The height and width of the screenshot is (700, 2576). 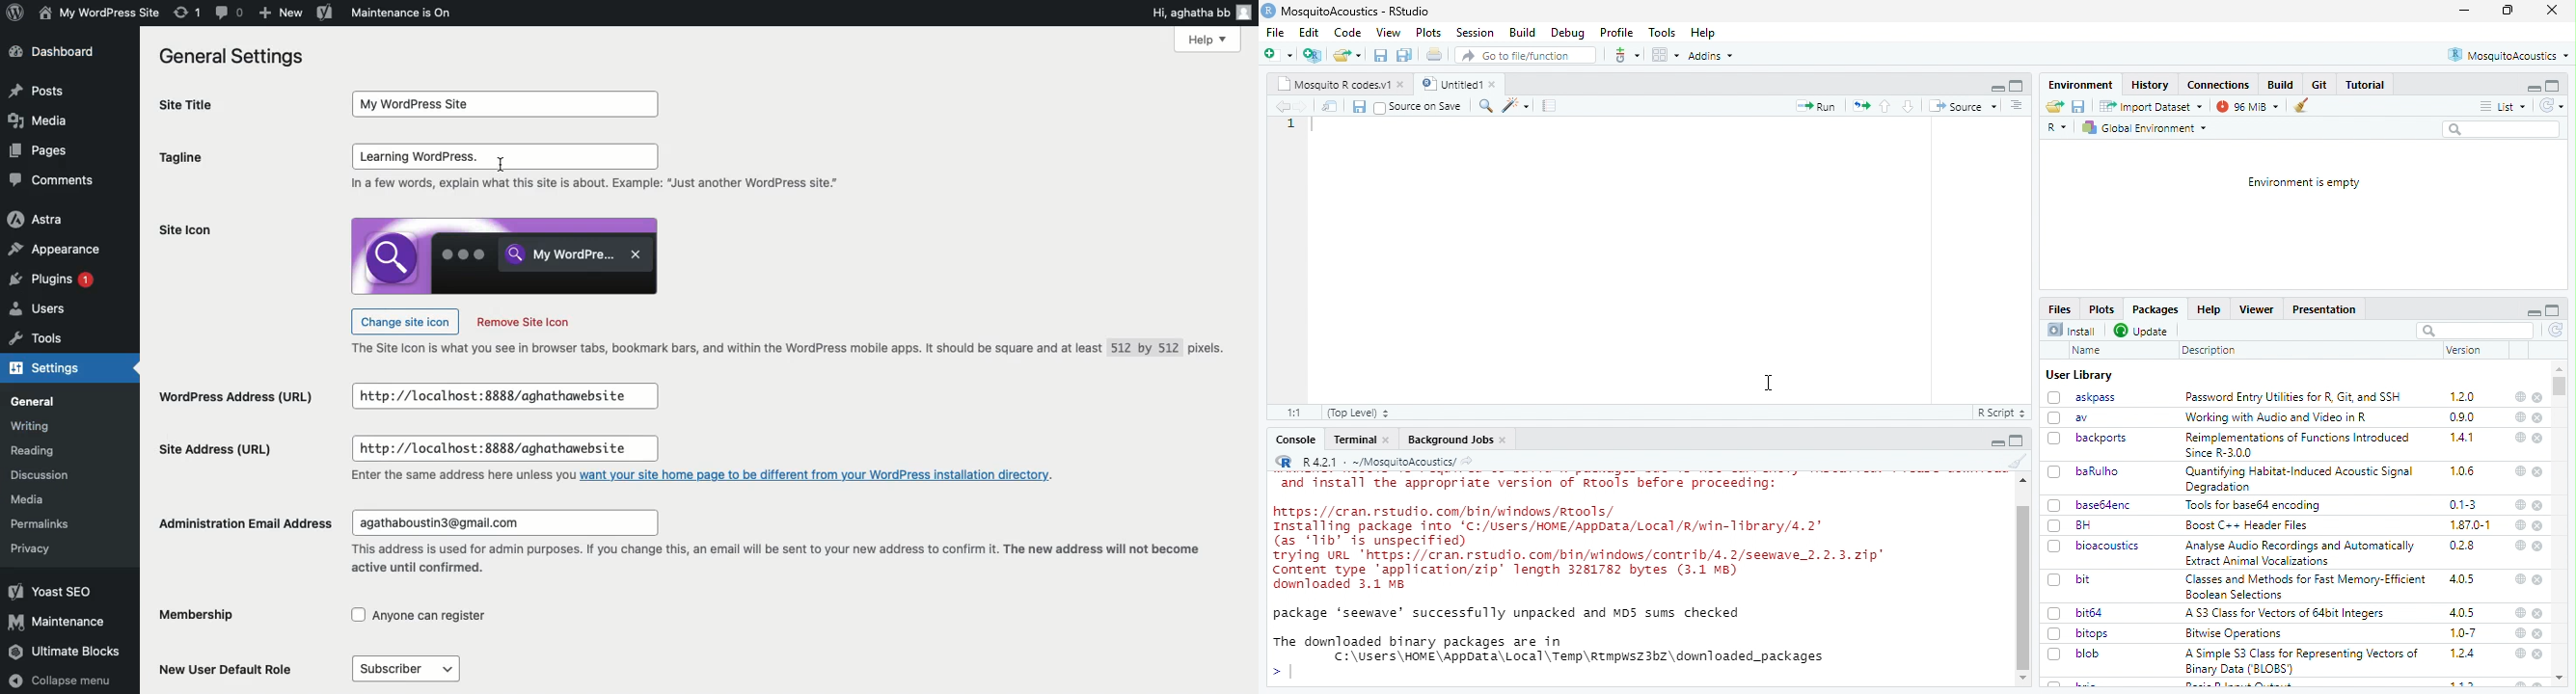 What do you see at coordinates (1467, 463) in the screenshot?
I see `share` at bounding box center [1467, 463].